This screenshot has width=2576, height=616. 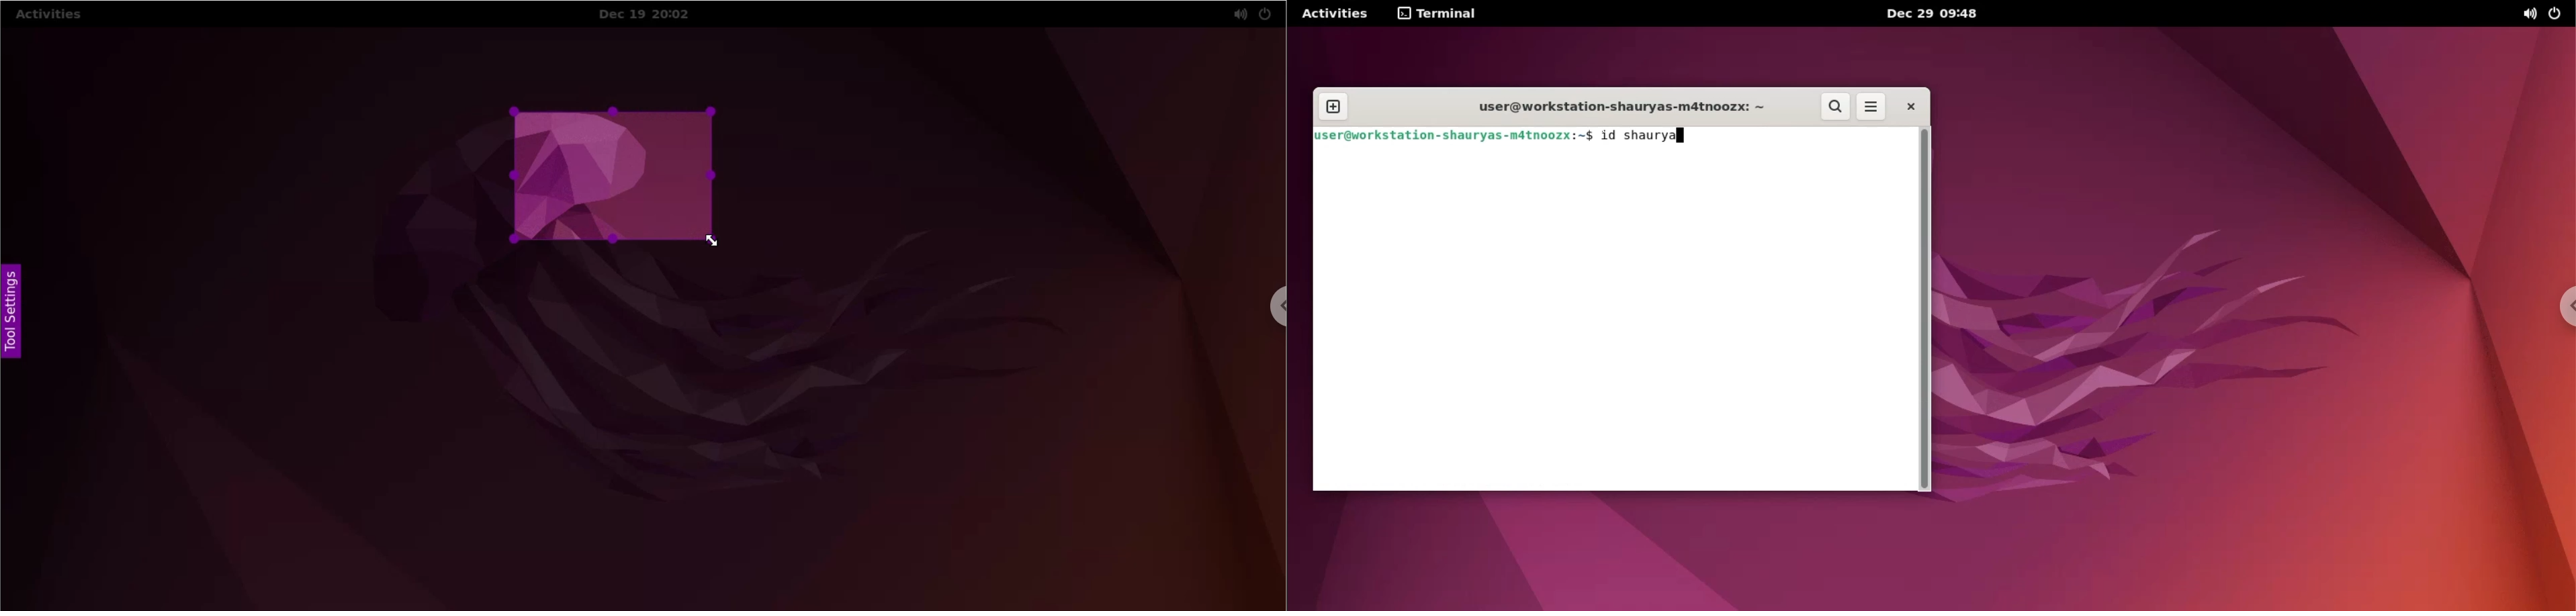 What do you see at coordinates (2557, 312) in the screenshot?
I see `chrome options` at bounding box center [2557, 312].